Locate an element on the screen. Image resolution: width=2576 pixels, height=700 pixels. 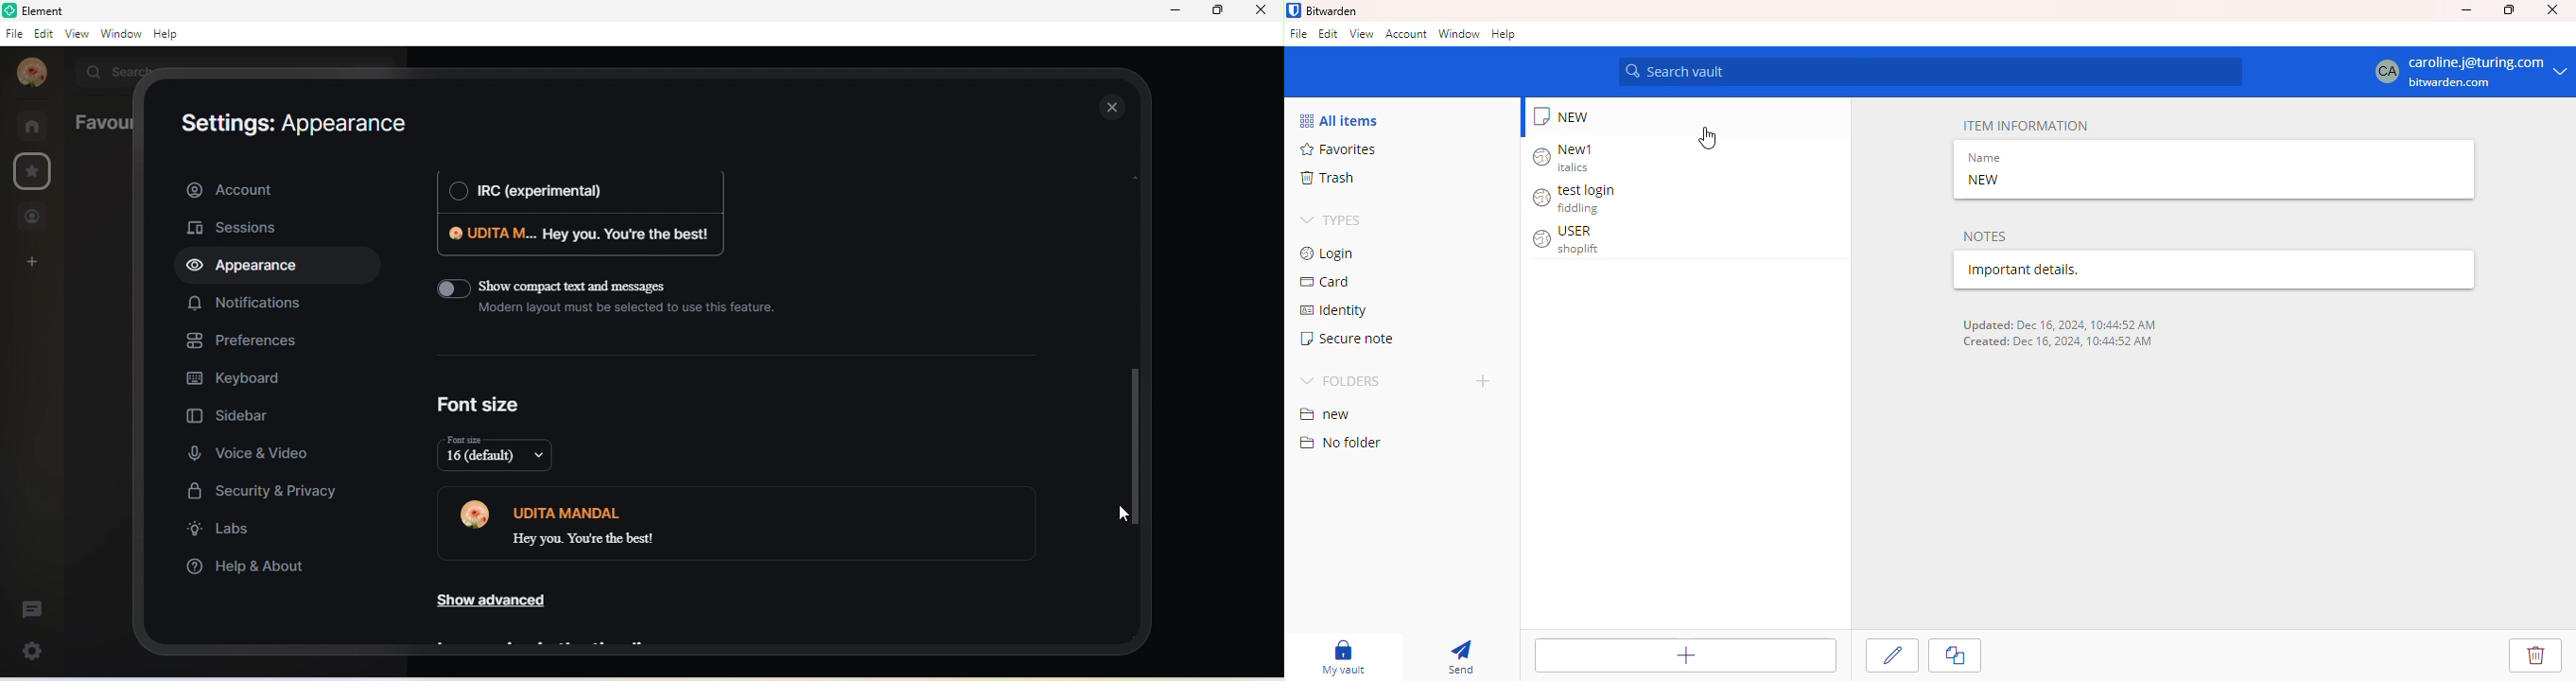
logo is located at coordinates (1293, 10).